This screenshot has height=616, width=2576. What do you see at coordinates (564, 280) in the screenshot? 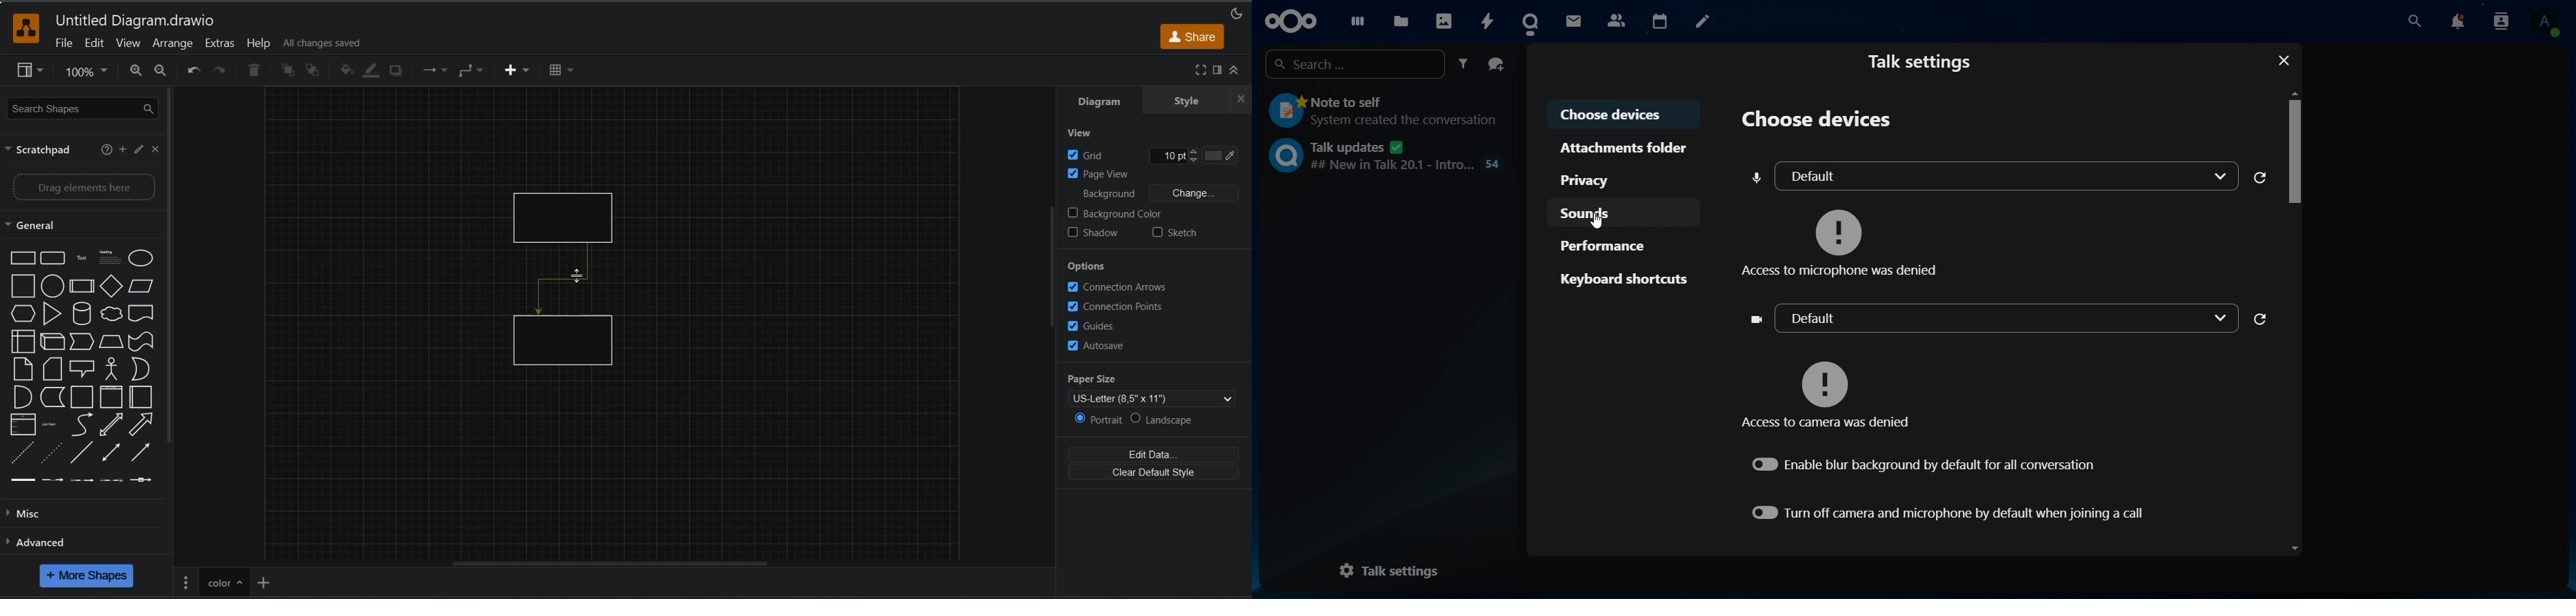
I see `connector` at bounding box center [564, 280].